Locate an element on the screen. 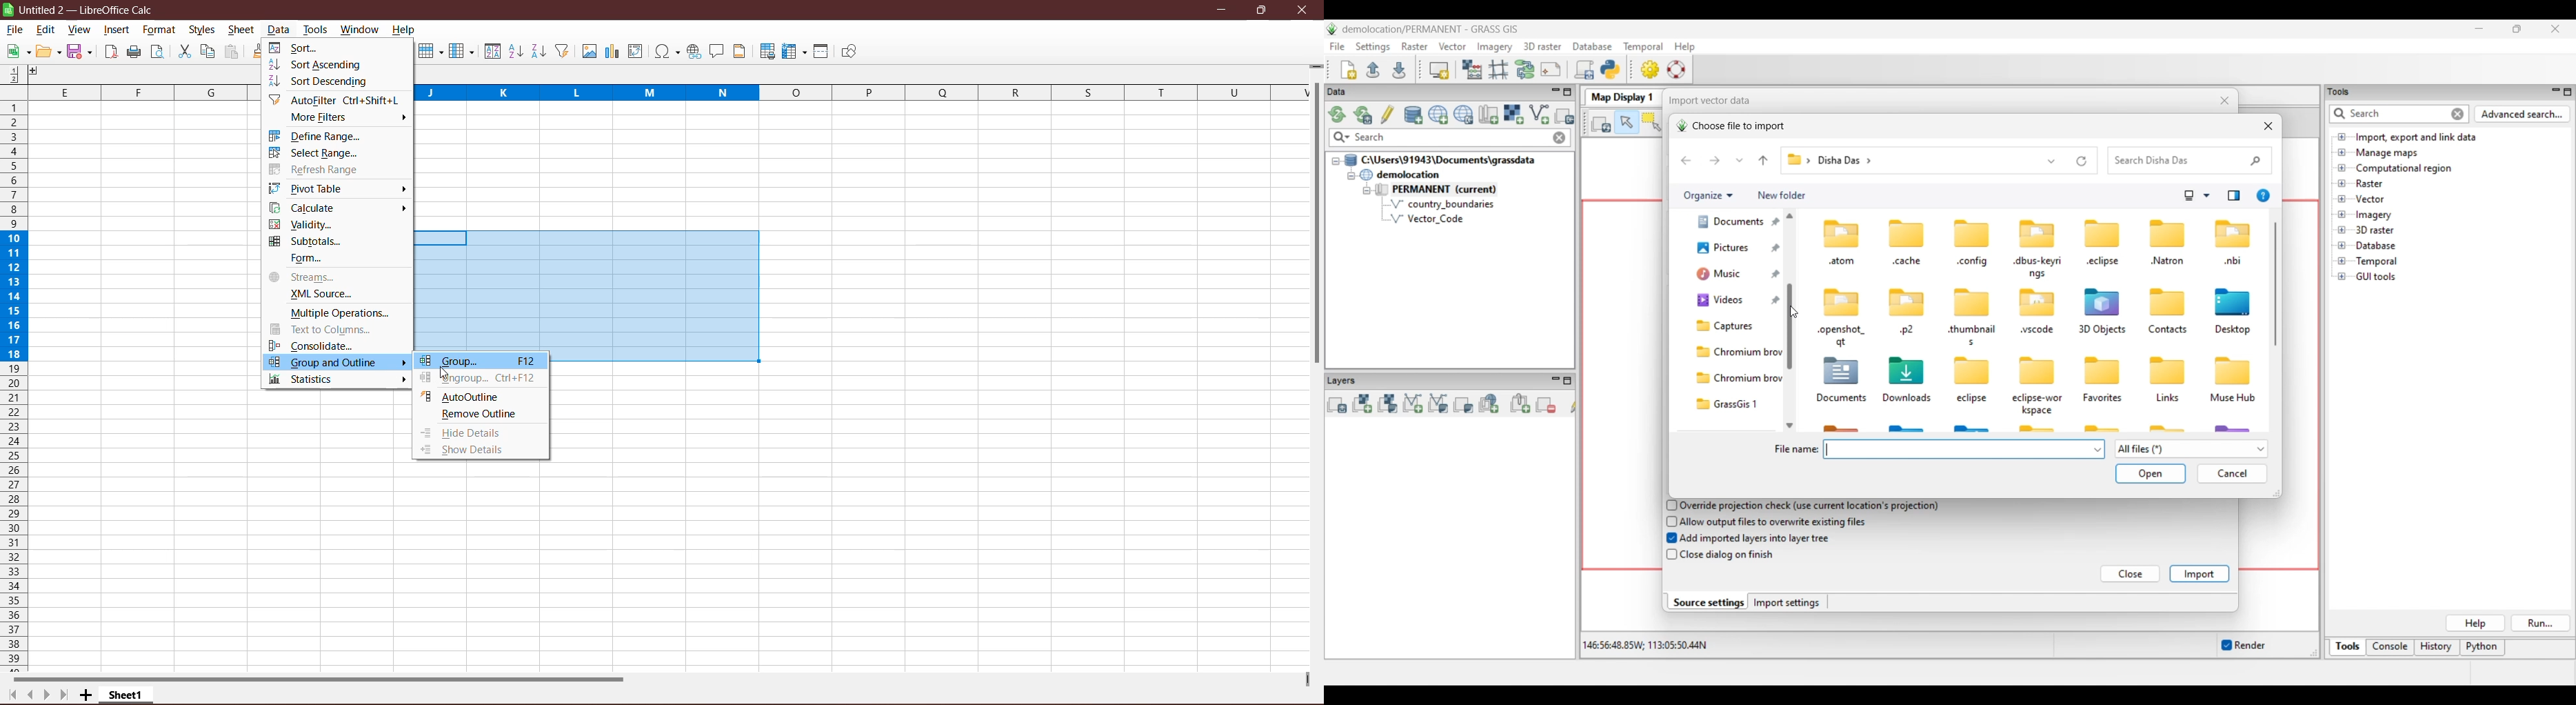 The width and height of the screenshot is (2576, 728). Paste is located at coordinates (232, 52).